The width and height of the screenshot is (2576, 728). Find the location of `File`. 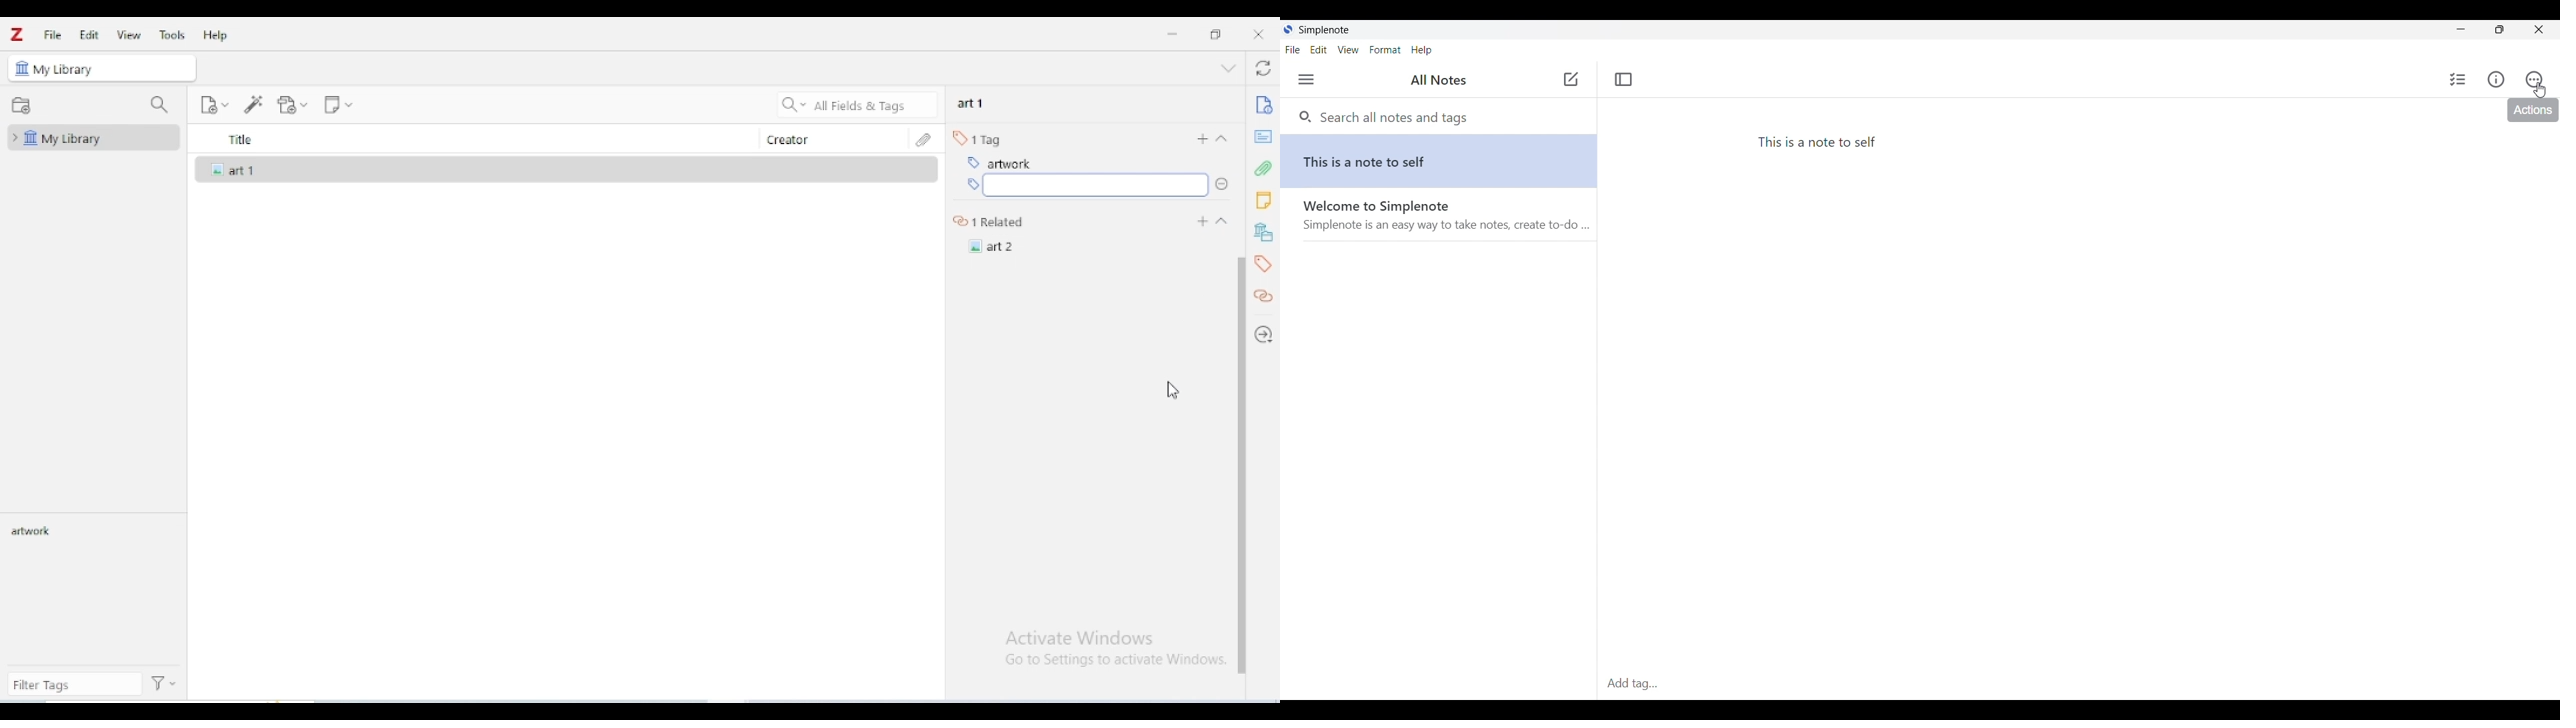

File is located at coordinates (1293, 50).